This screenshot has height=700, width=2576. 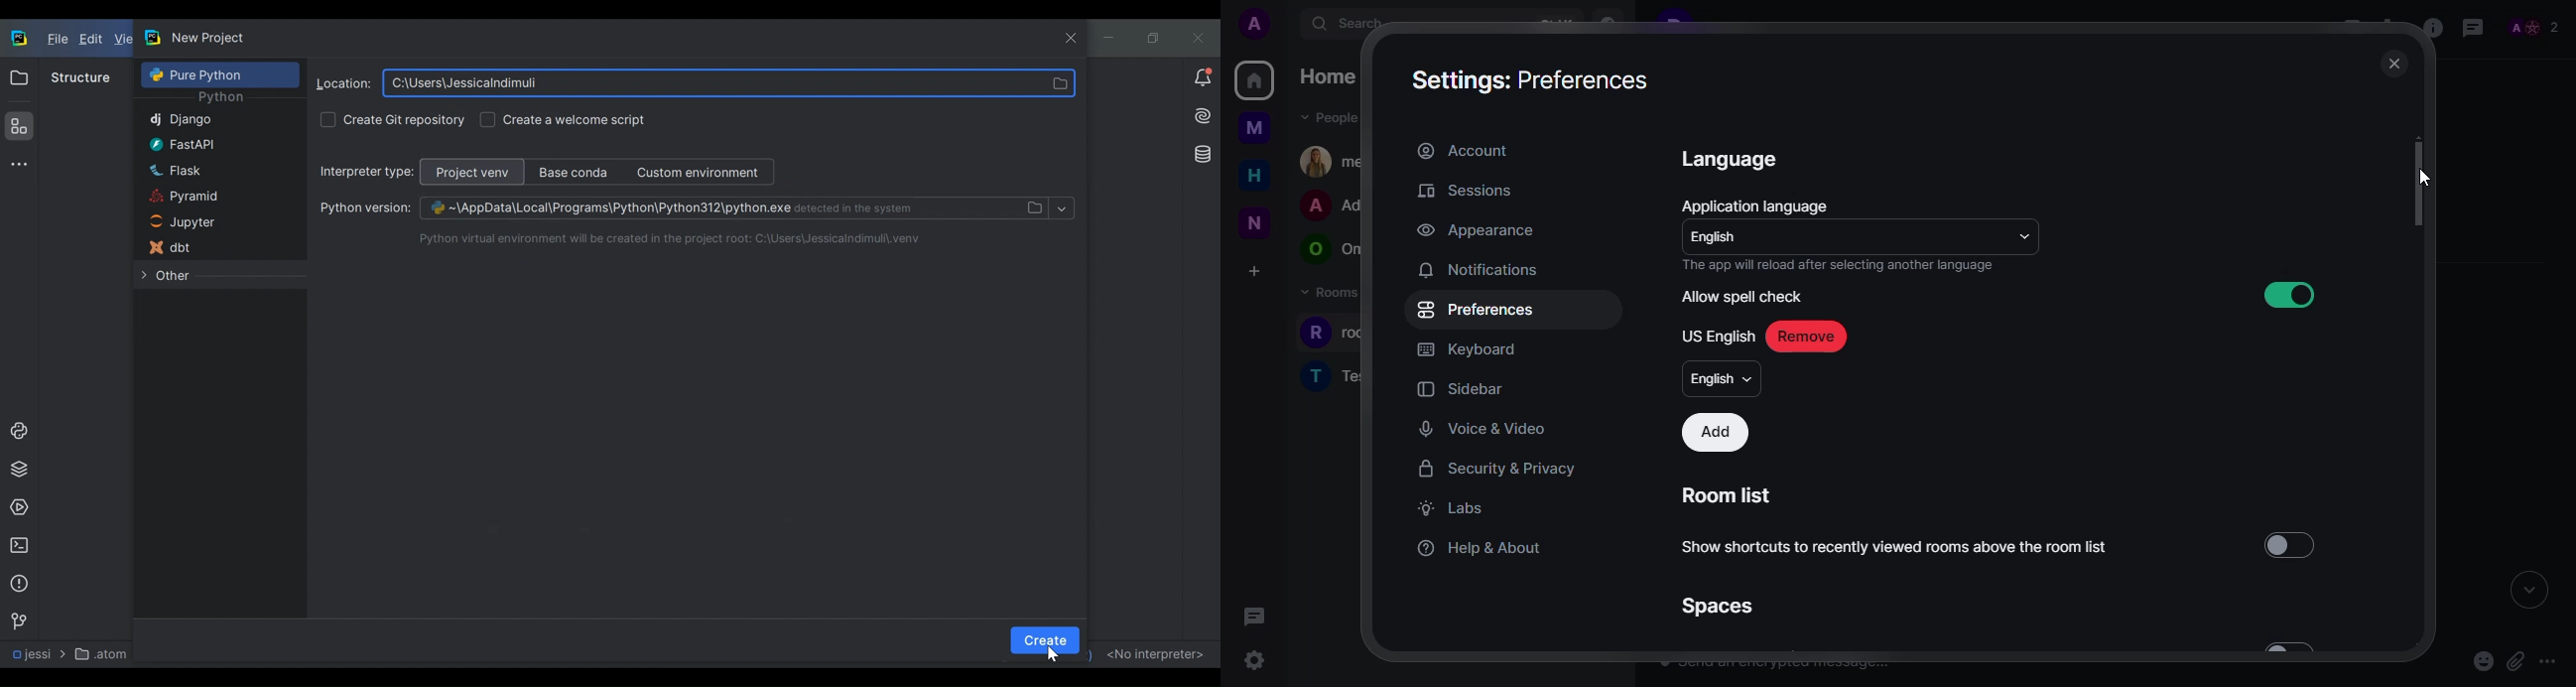 What do you see at coordinates (1336, 161) in the screenshot?
I see `my room` at bounding box center [1336, 161].